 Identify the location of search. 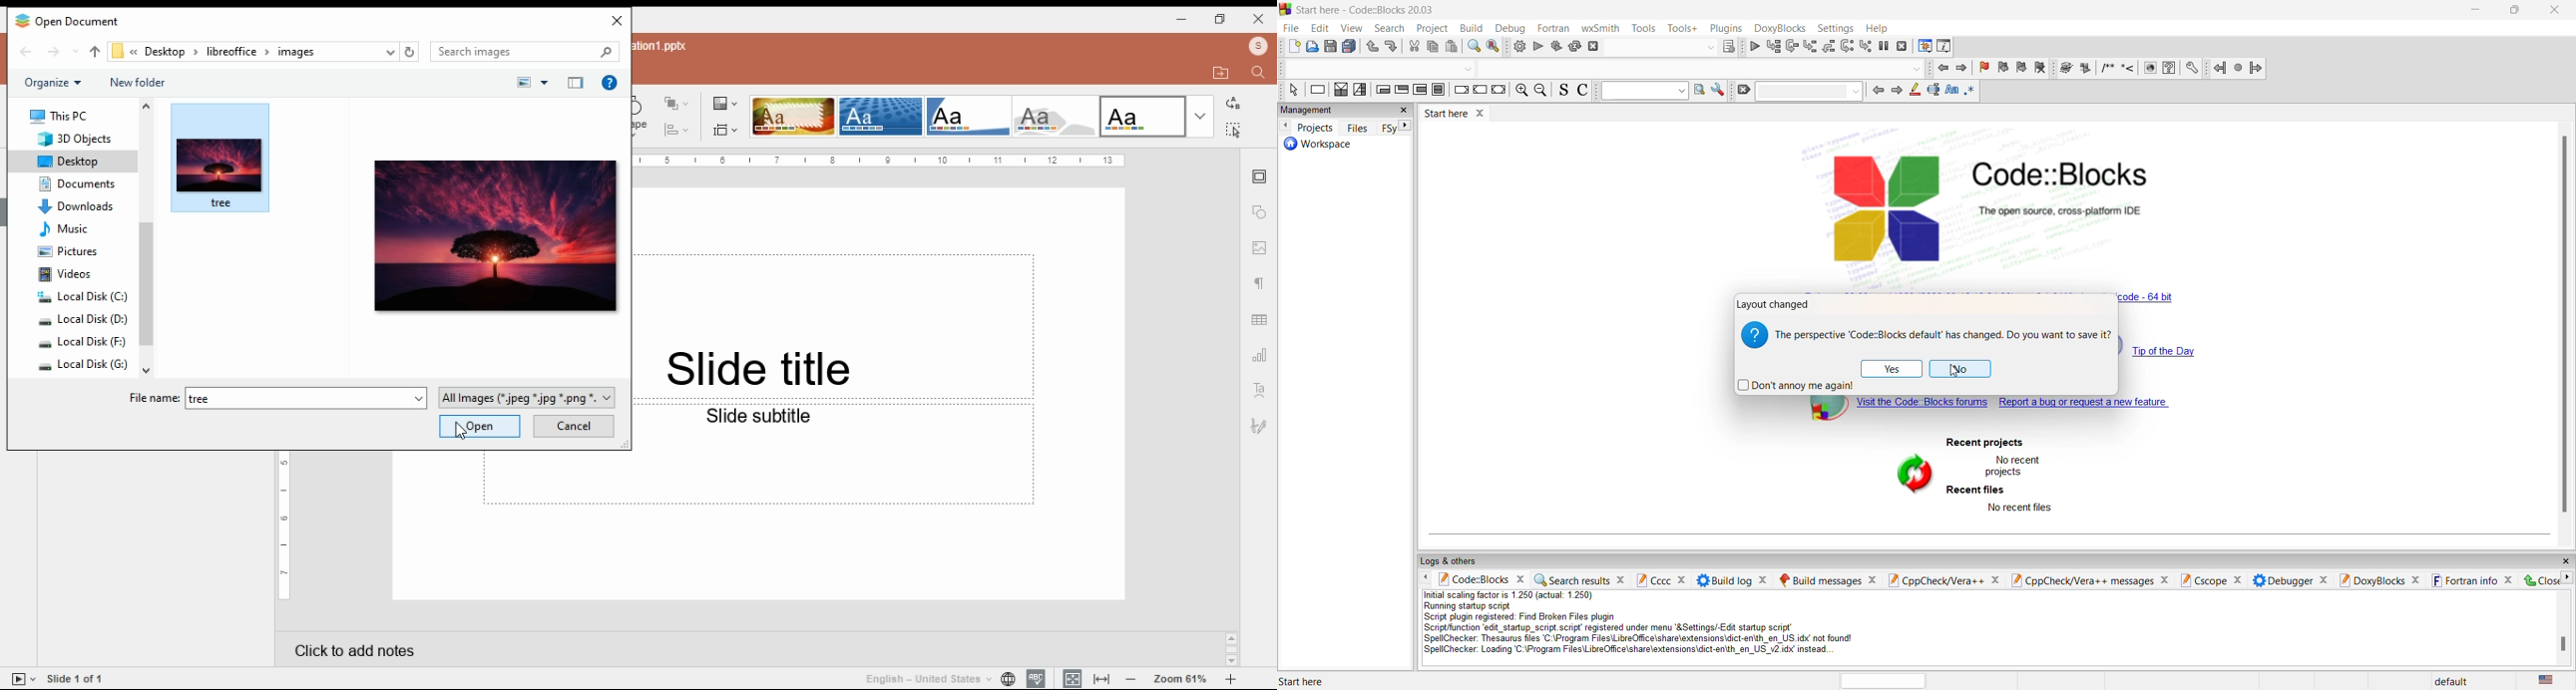
(1388, 29).